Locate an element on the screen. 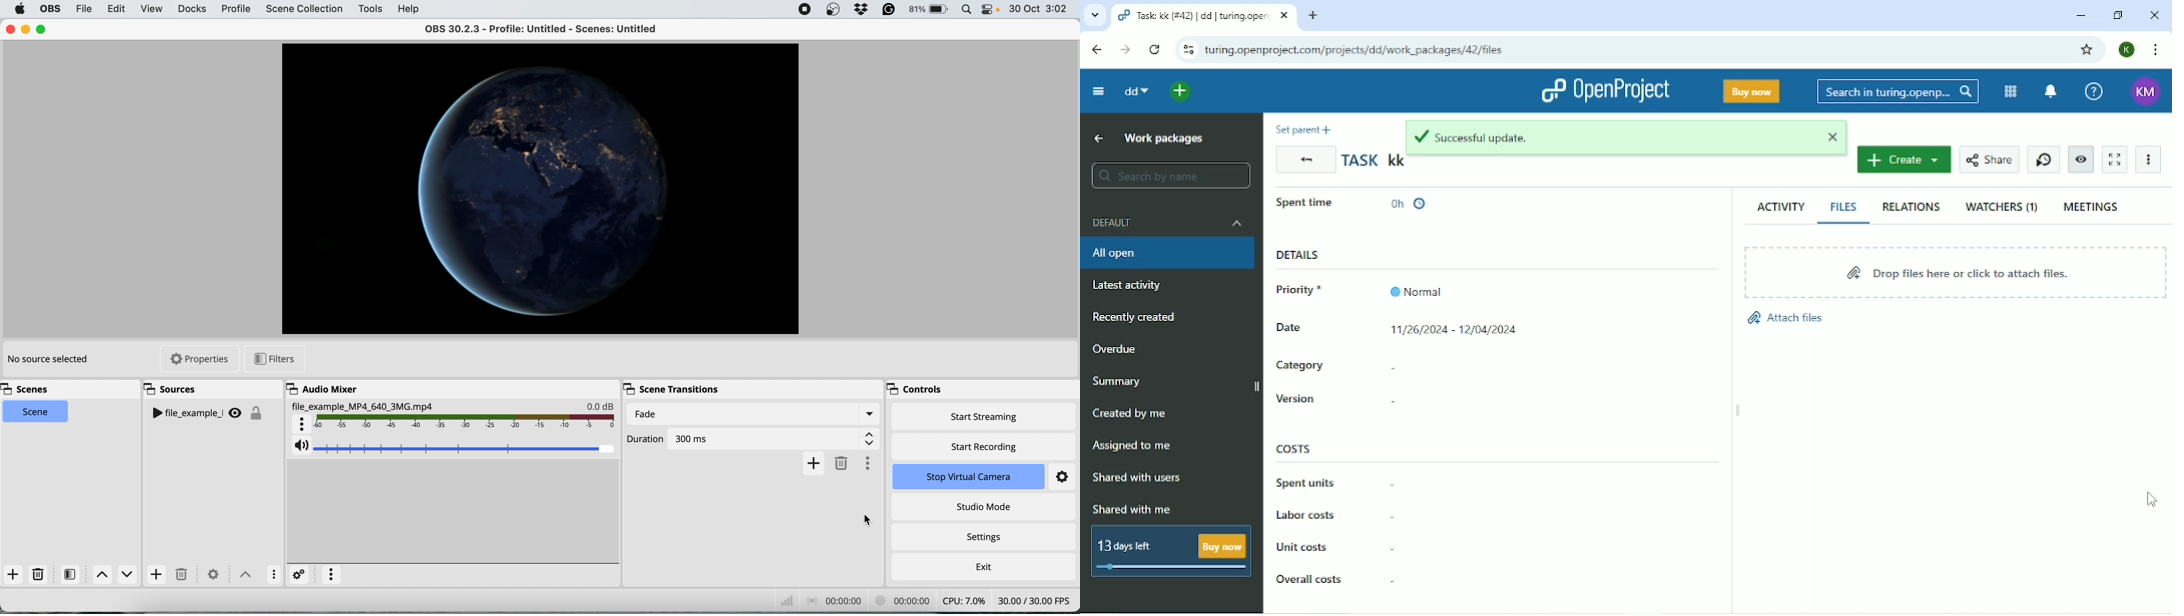 Image resolution: width=2184 pixels, height=616 pixels. delete source is located at coordinates (185, 575).